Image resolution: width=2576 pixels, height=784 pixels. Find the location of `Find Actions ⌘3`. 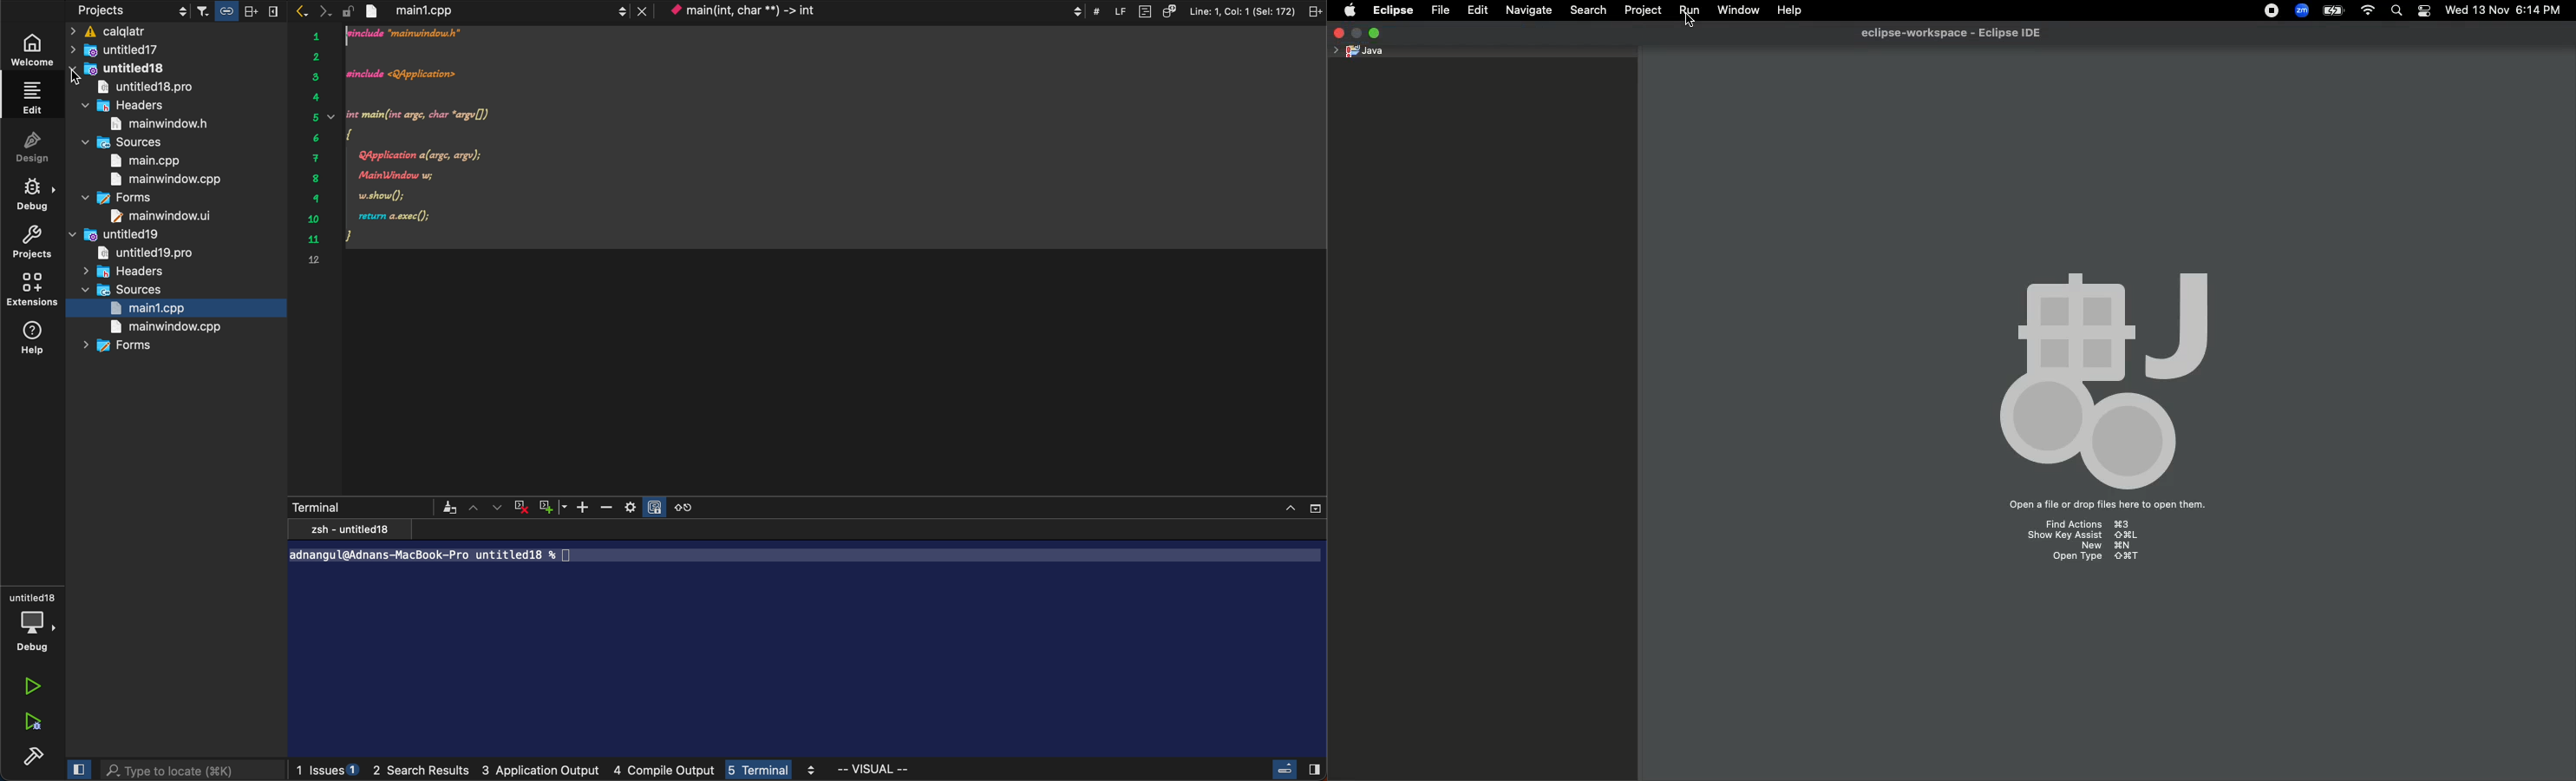

Find Actions ⌘3 is located at coordinates (2088, 526).